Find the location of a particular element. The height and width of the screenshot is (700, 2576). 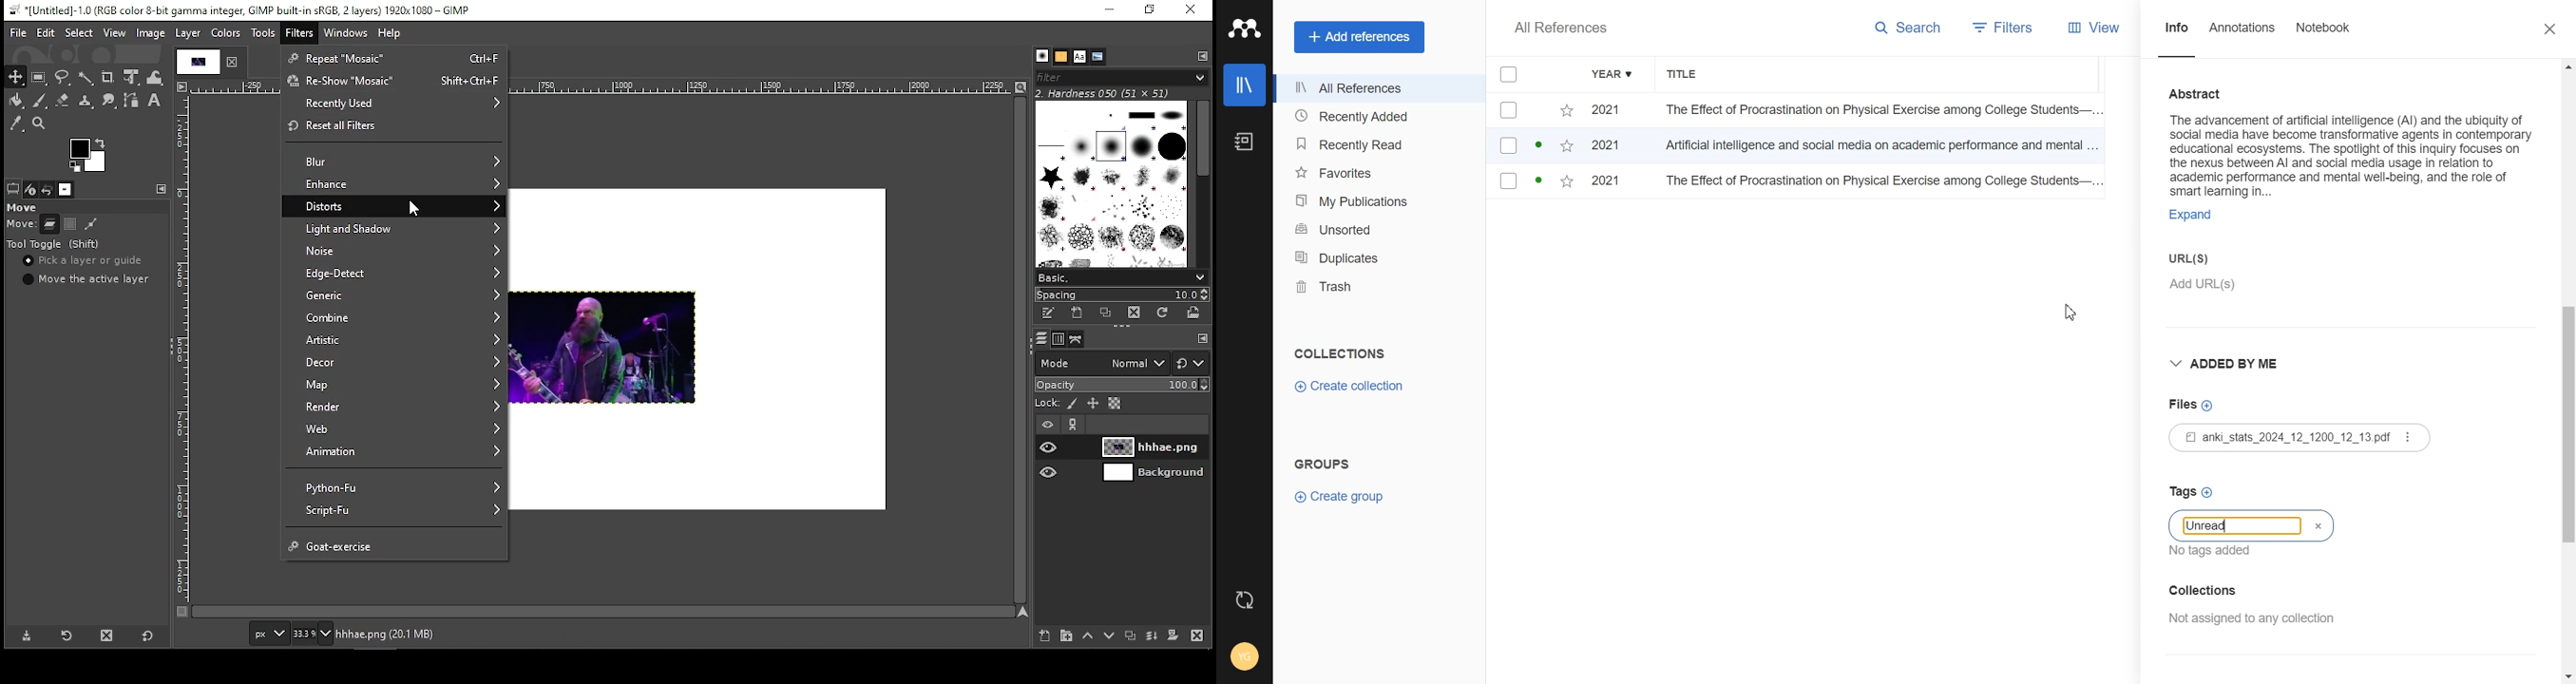

create a new brush is located at coordinates (1076, 313).